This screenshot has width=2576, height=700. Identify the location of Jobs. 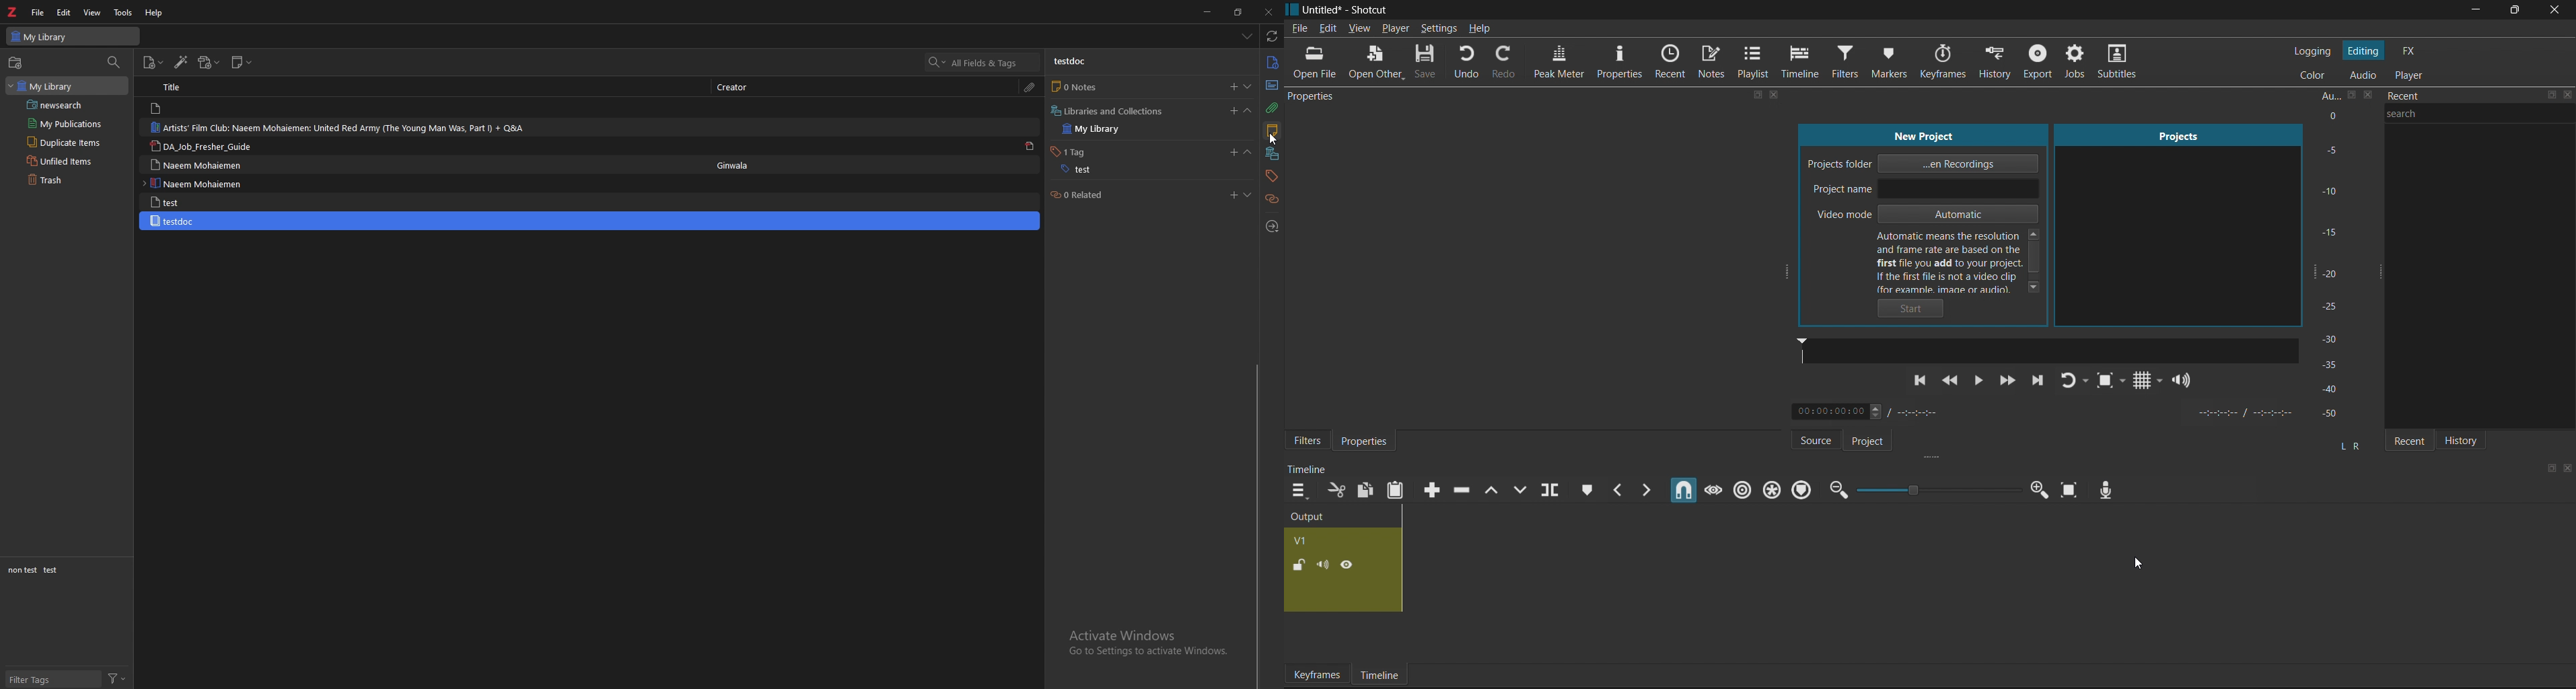
(2073, 63).